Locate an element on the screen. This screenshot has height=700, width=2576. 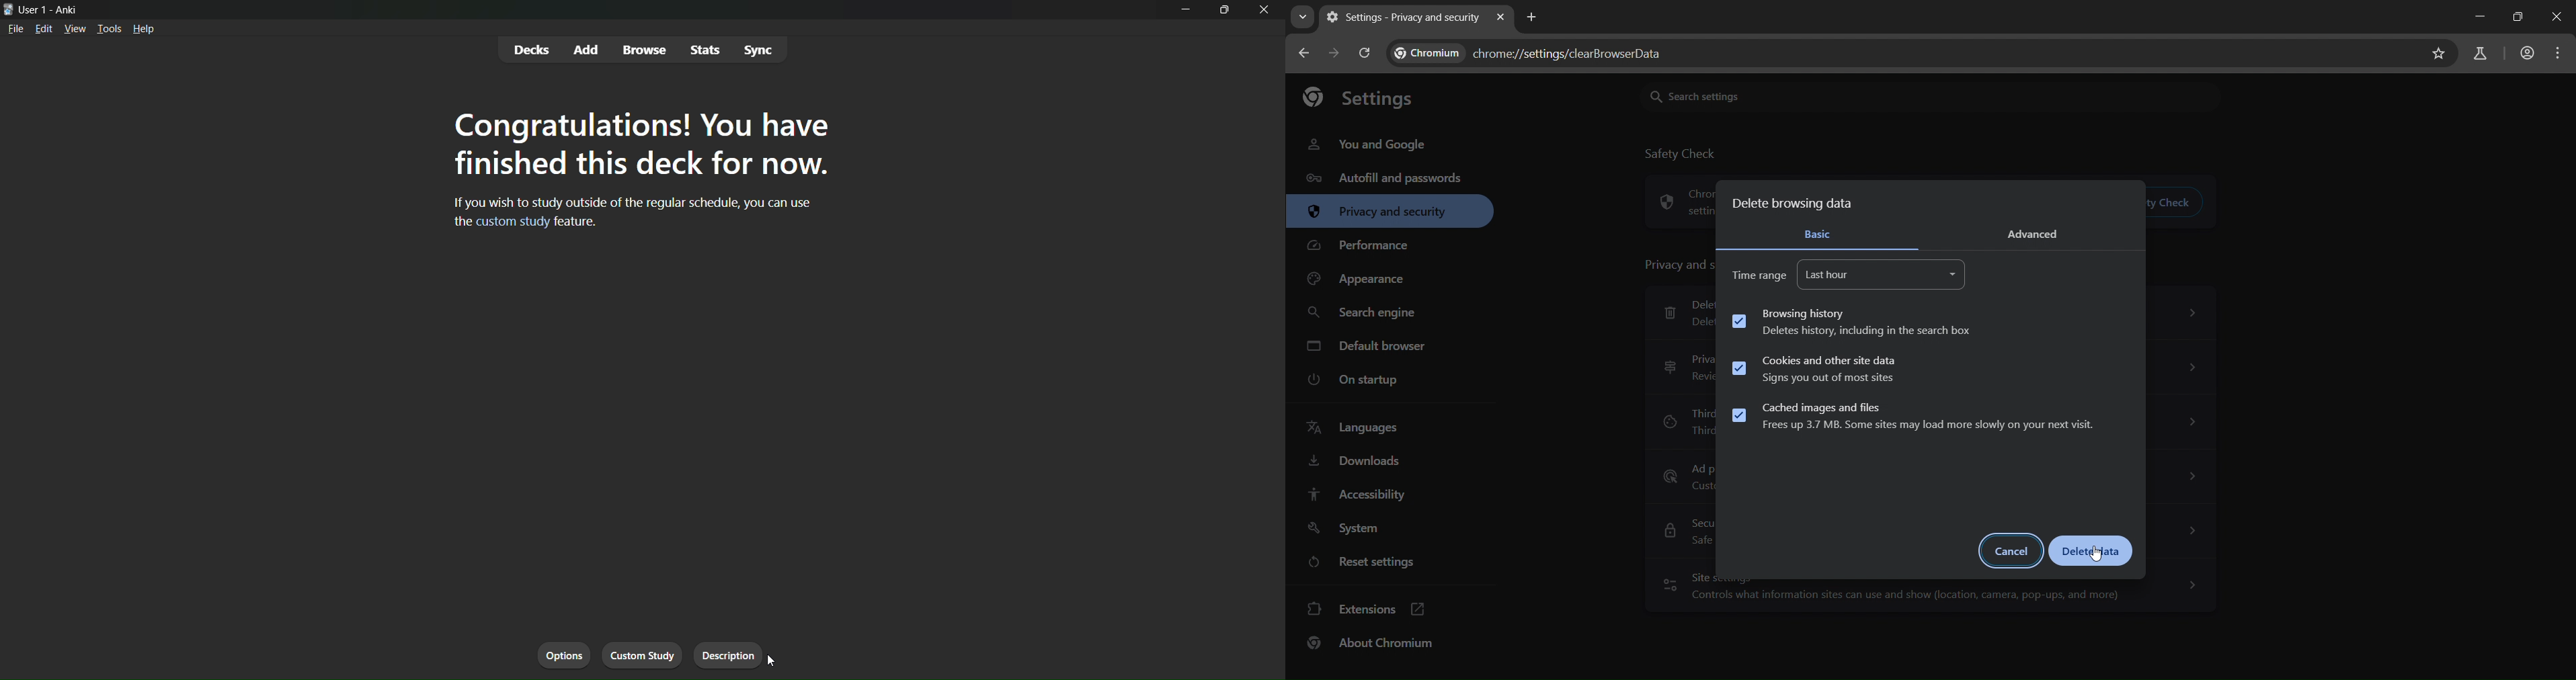
close tab is located at coordinates (1502, 18).